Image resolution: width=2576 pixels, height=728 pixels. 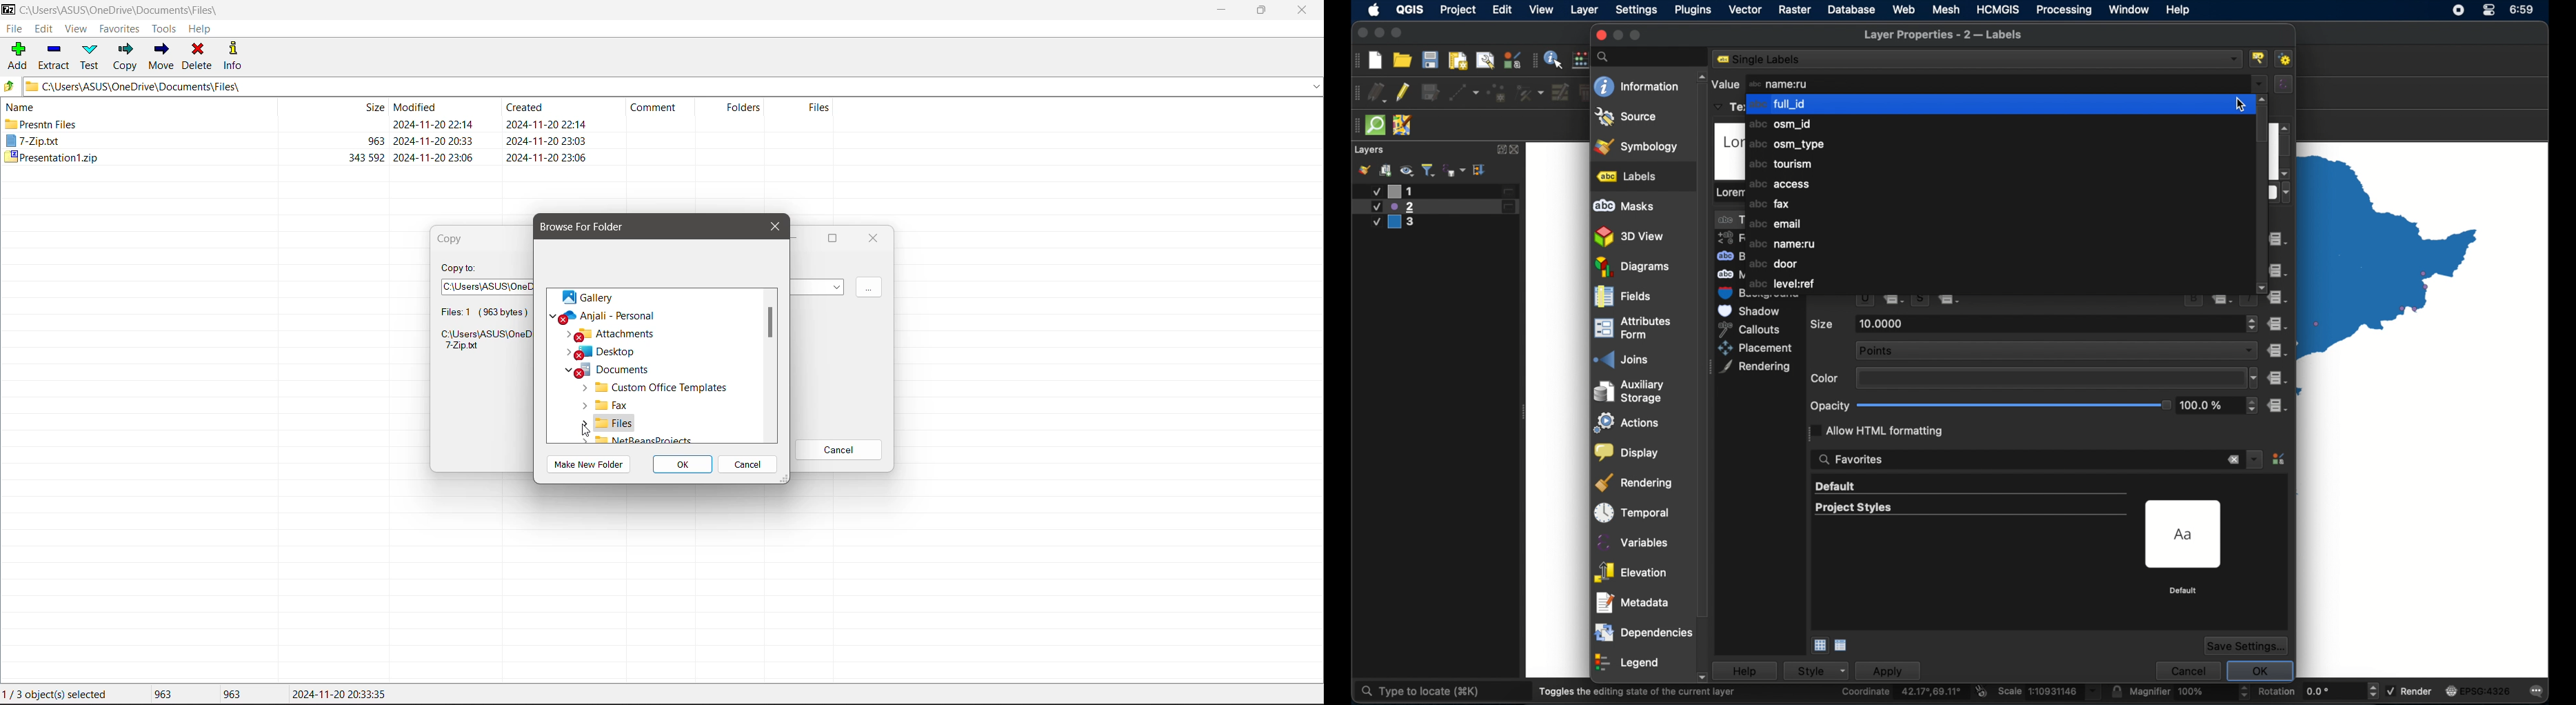 What do you see at coordinates (23, 106) in the screenshot?
I see `Name` at bounding box center [23, 106].